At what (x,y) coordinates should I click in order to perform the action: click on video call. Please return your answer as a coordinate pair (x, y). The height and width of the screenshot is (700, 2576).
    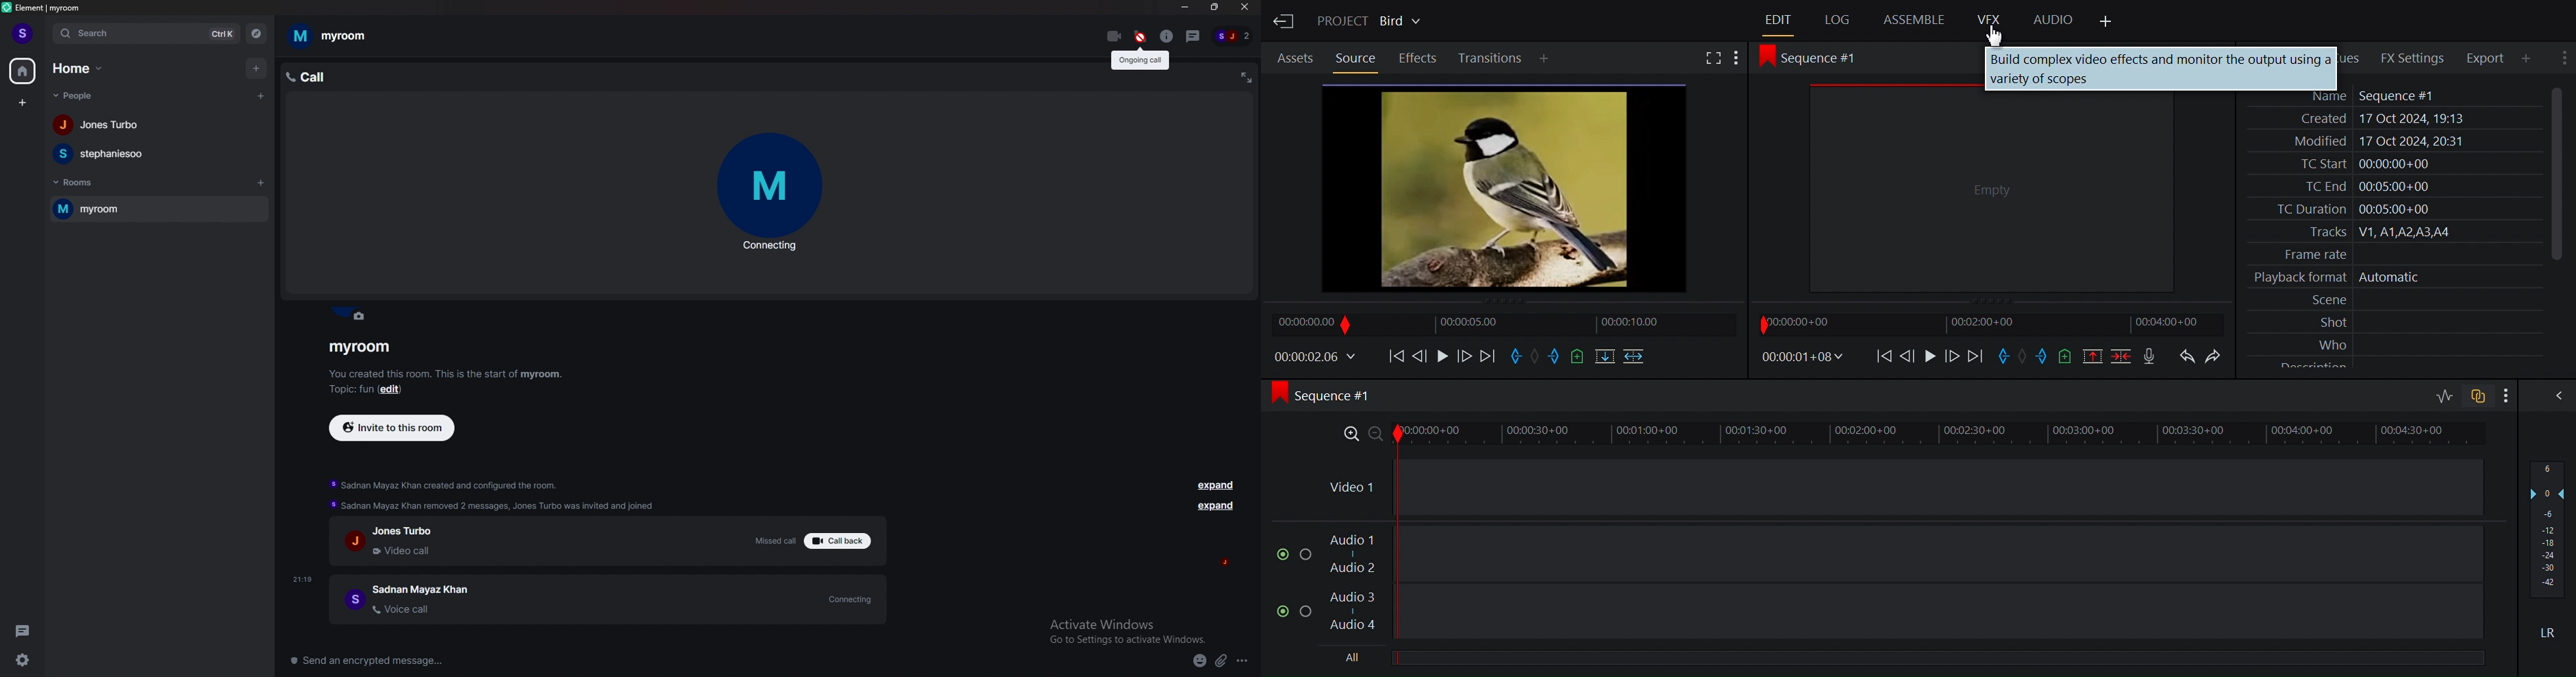
    Looking at the image, I should click on (1114, 35).